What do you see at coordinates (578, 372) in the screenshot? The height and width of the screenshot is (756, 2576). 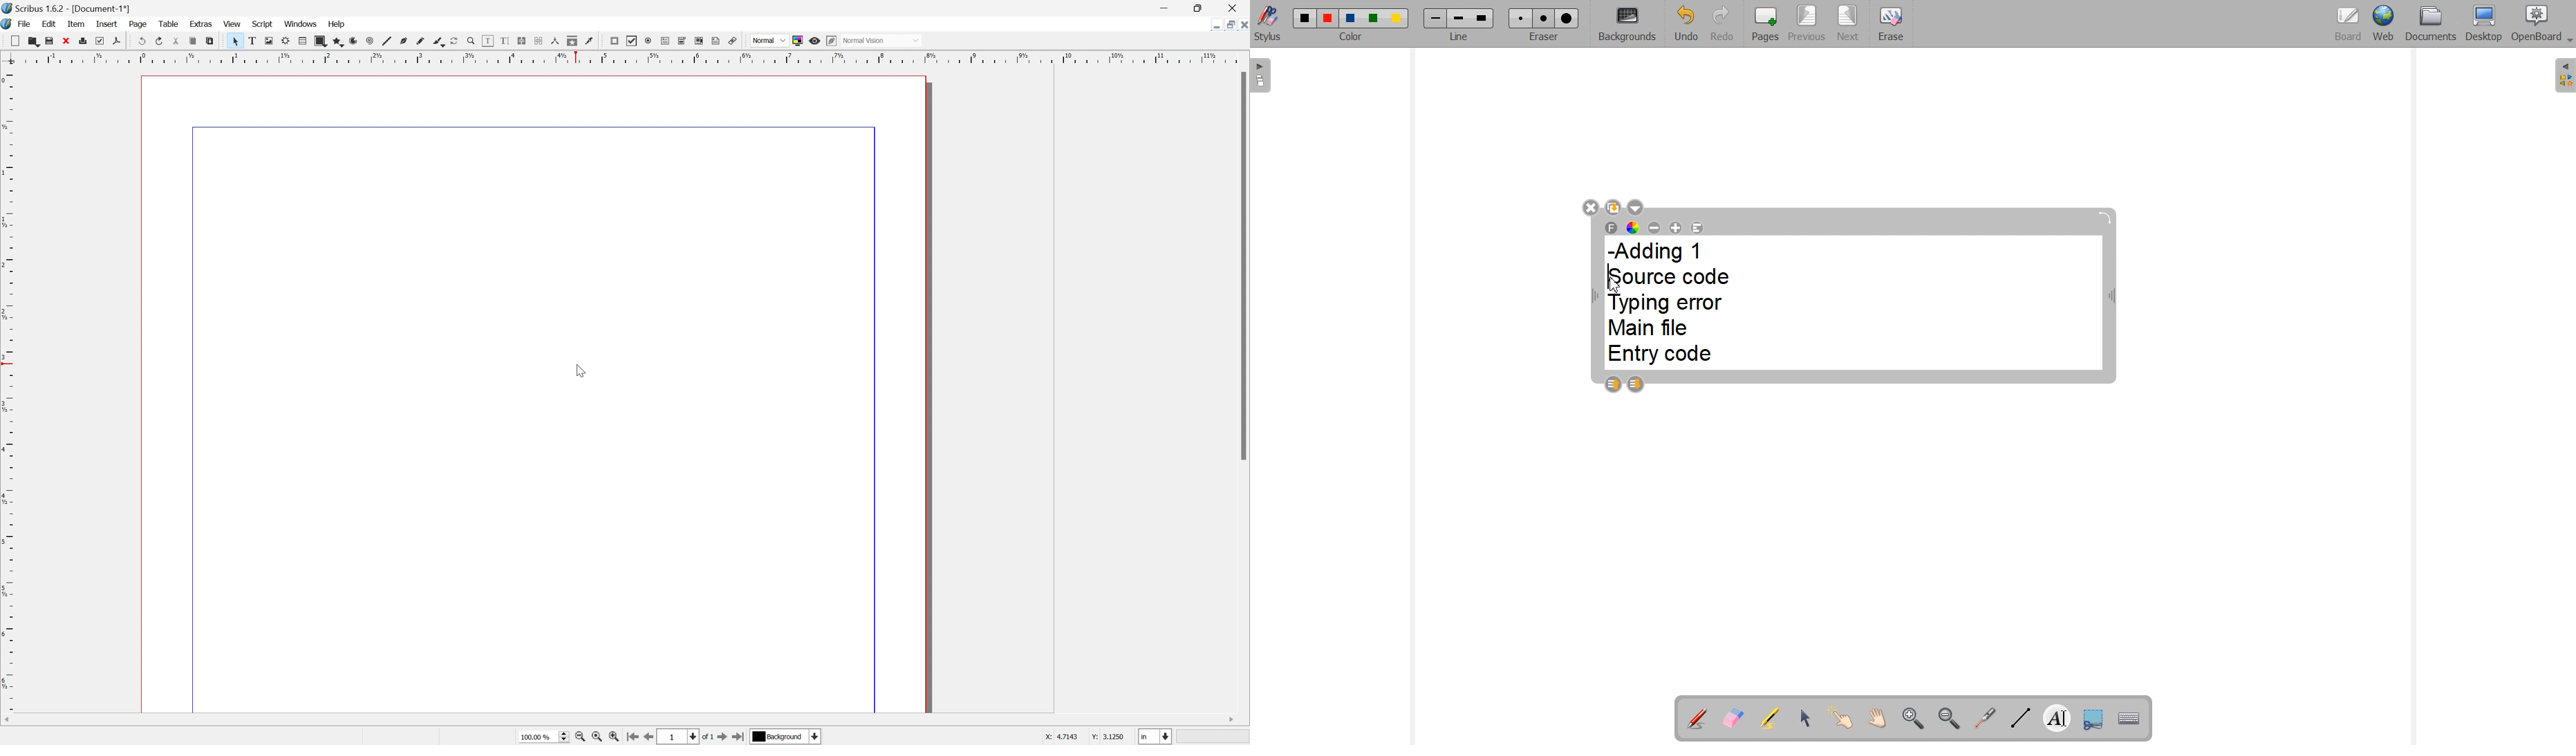 I see `Cursor` at bounding box center [578, 372].